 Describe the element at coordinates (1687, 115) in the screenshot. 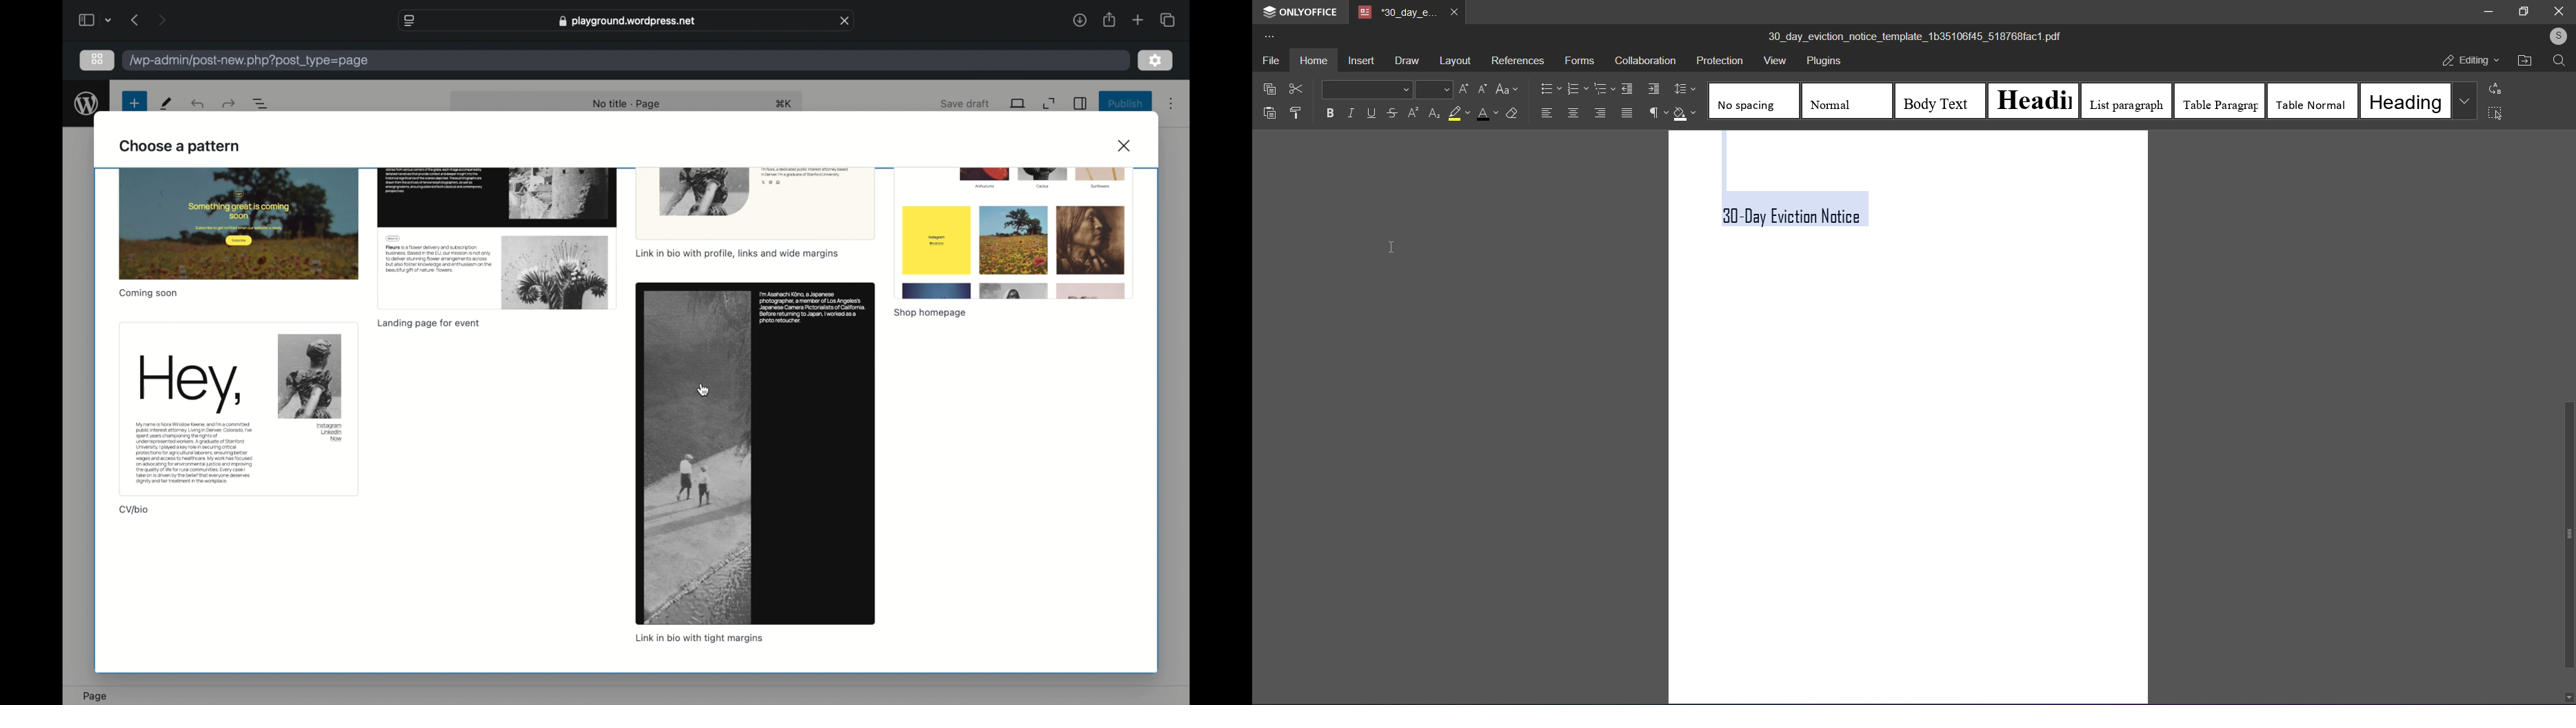

I see `shading` at that location.